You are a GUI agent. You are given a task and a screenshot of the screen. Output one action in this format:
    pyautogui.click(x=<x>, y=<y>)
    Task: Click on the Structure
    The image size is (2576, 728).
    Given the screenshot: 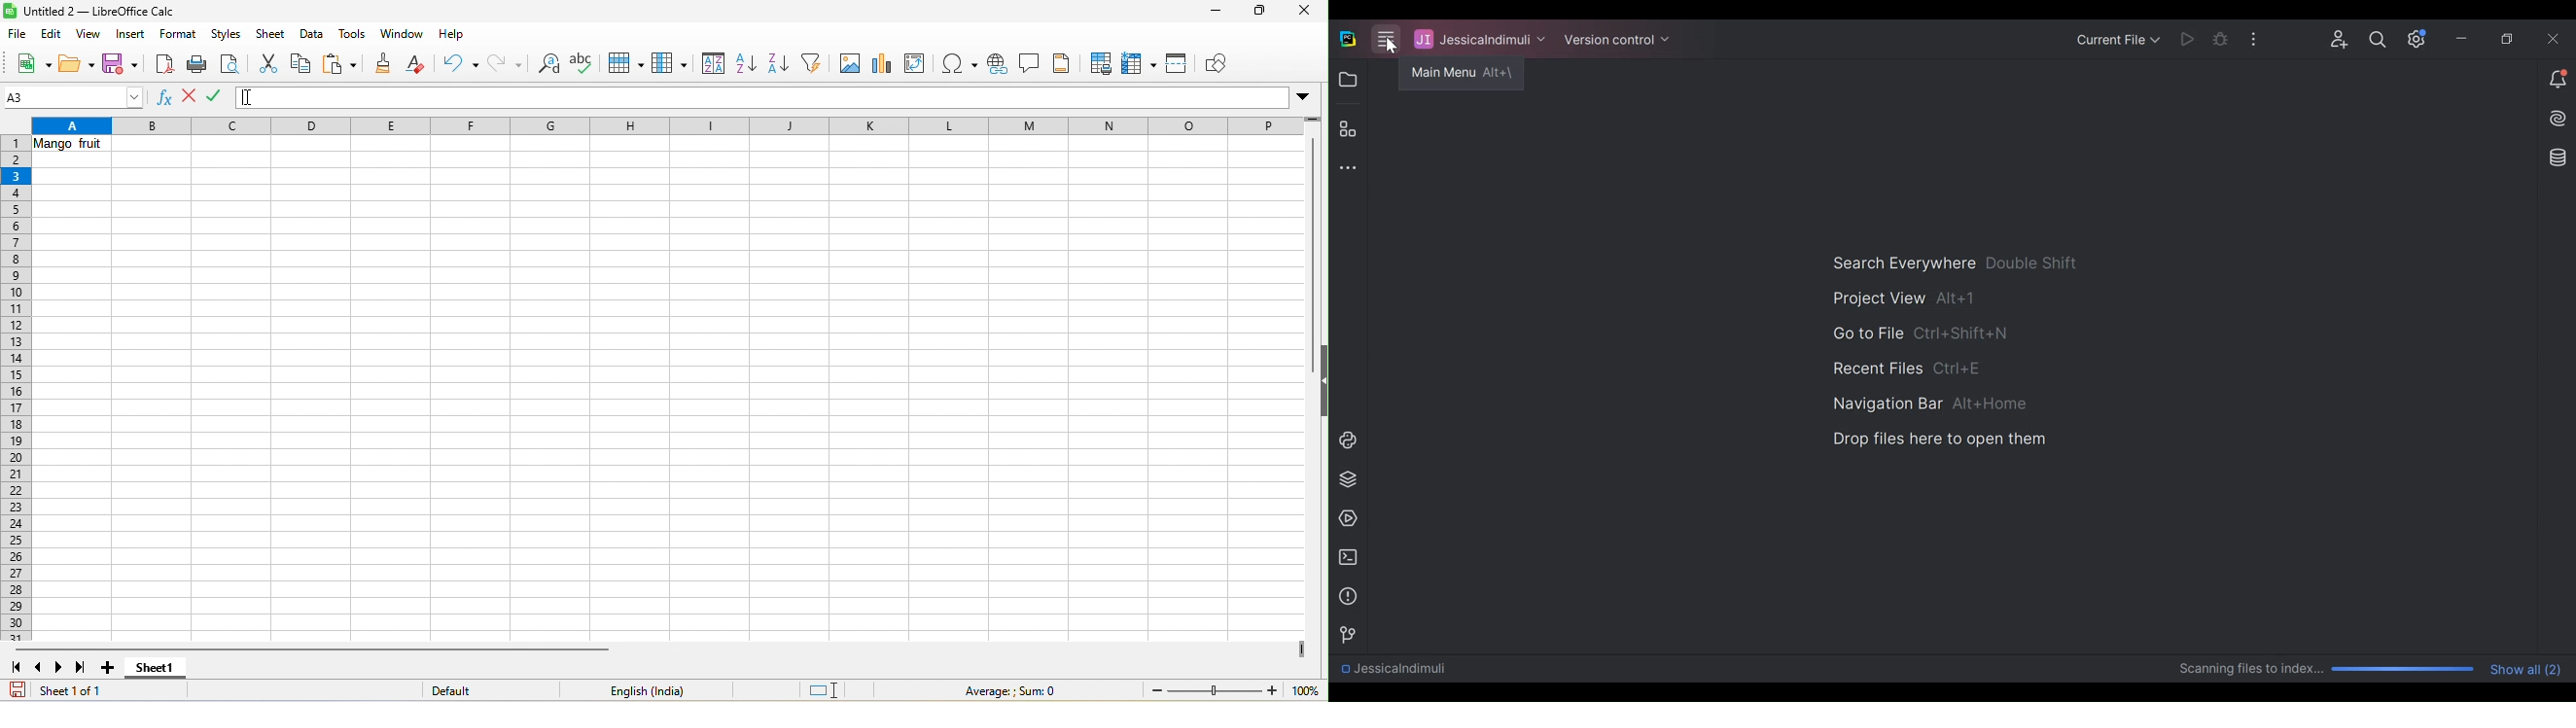 What is the action you would take?
    pyautogui.click(x=1347, y=129)
    